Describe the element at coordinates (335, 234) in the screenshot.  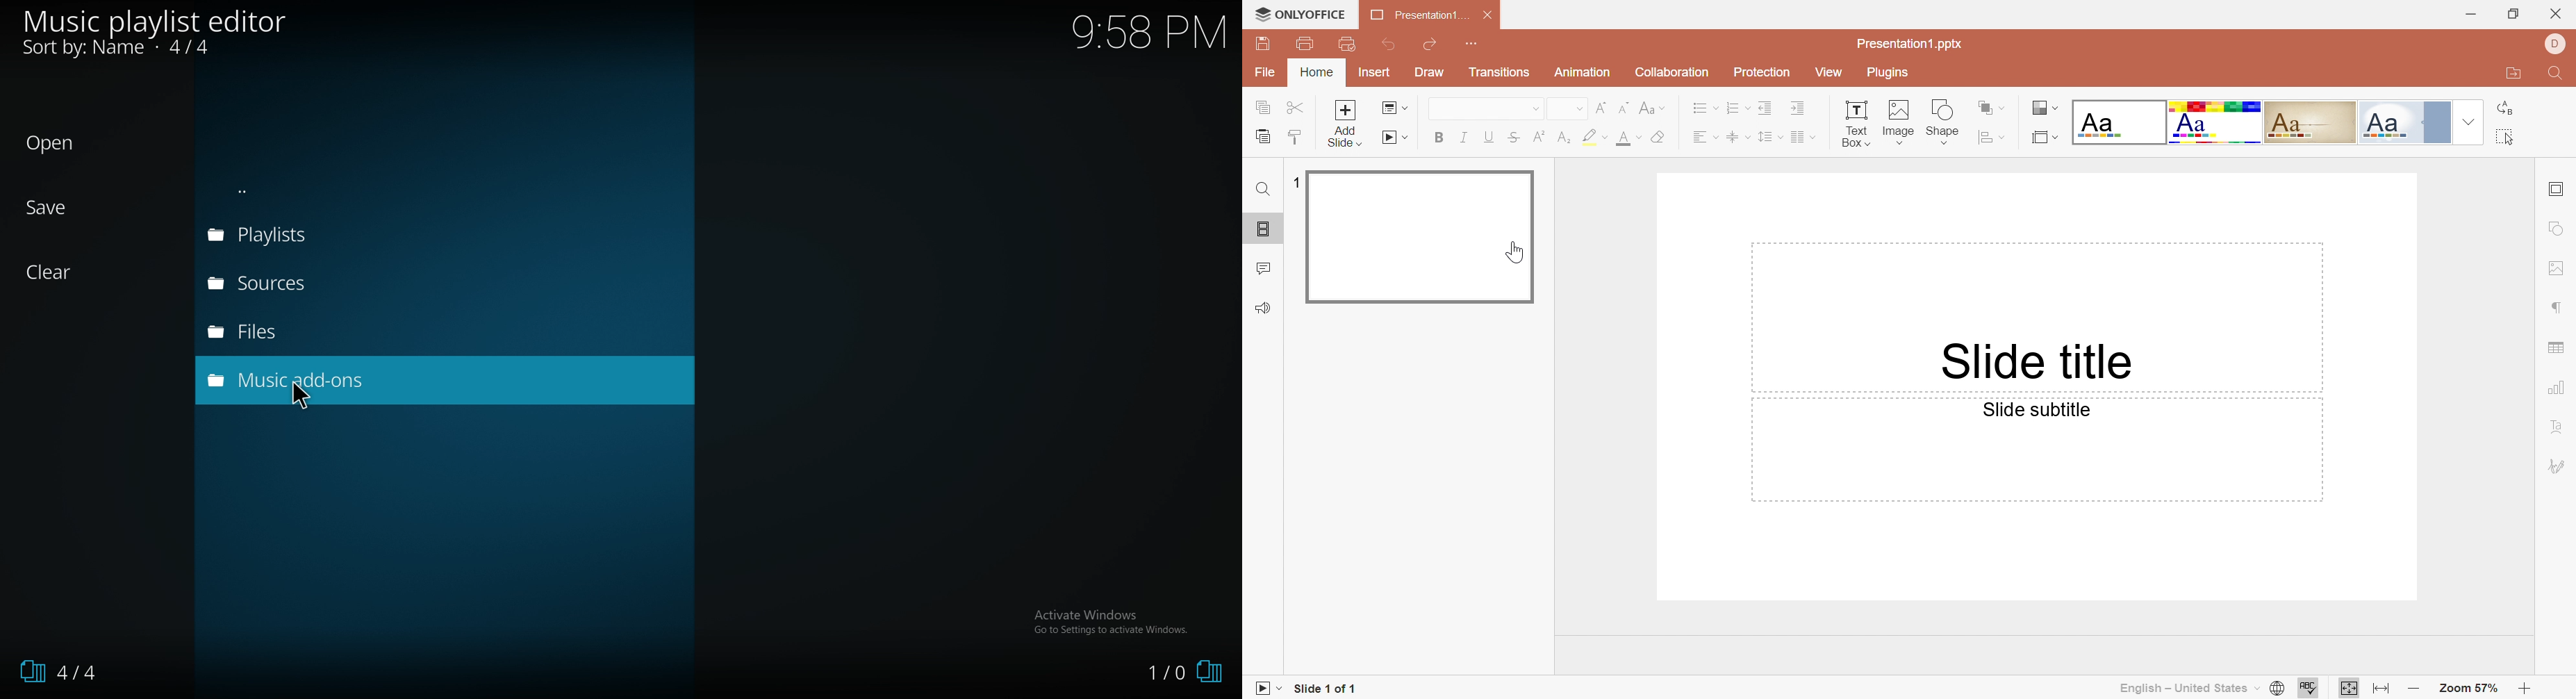
I see `playlists` at that location.